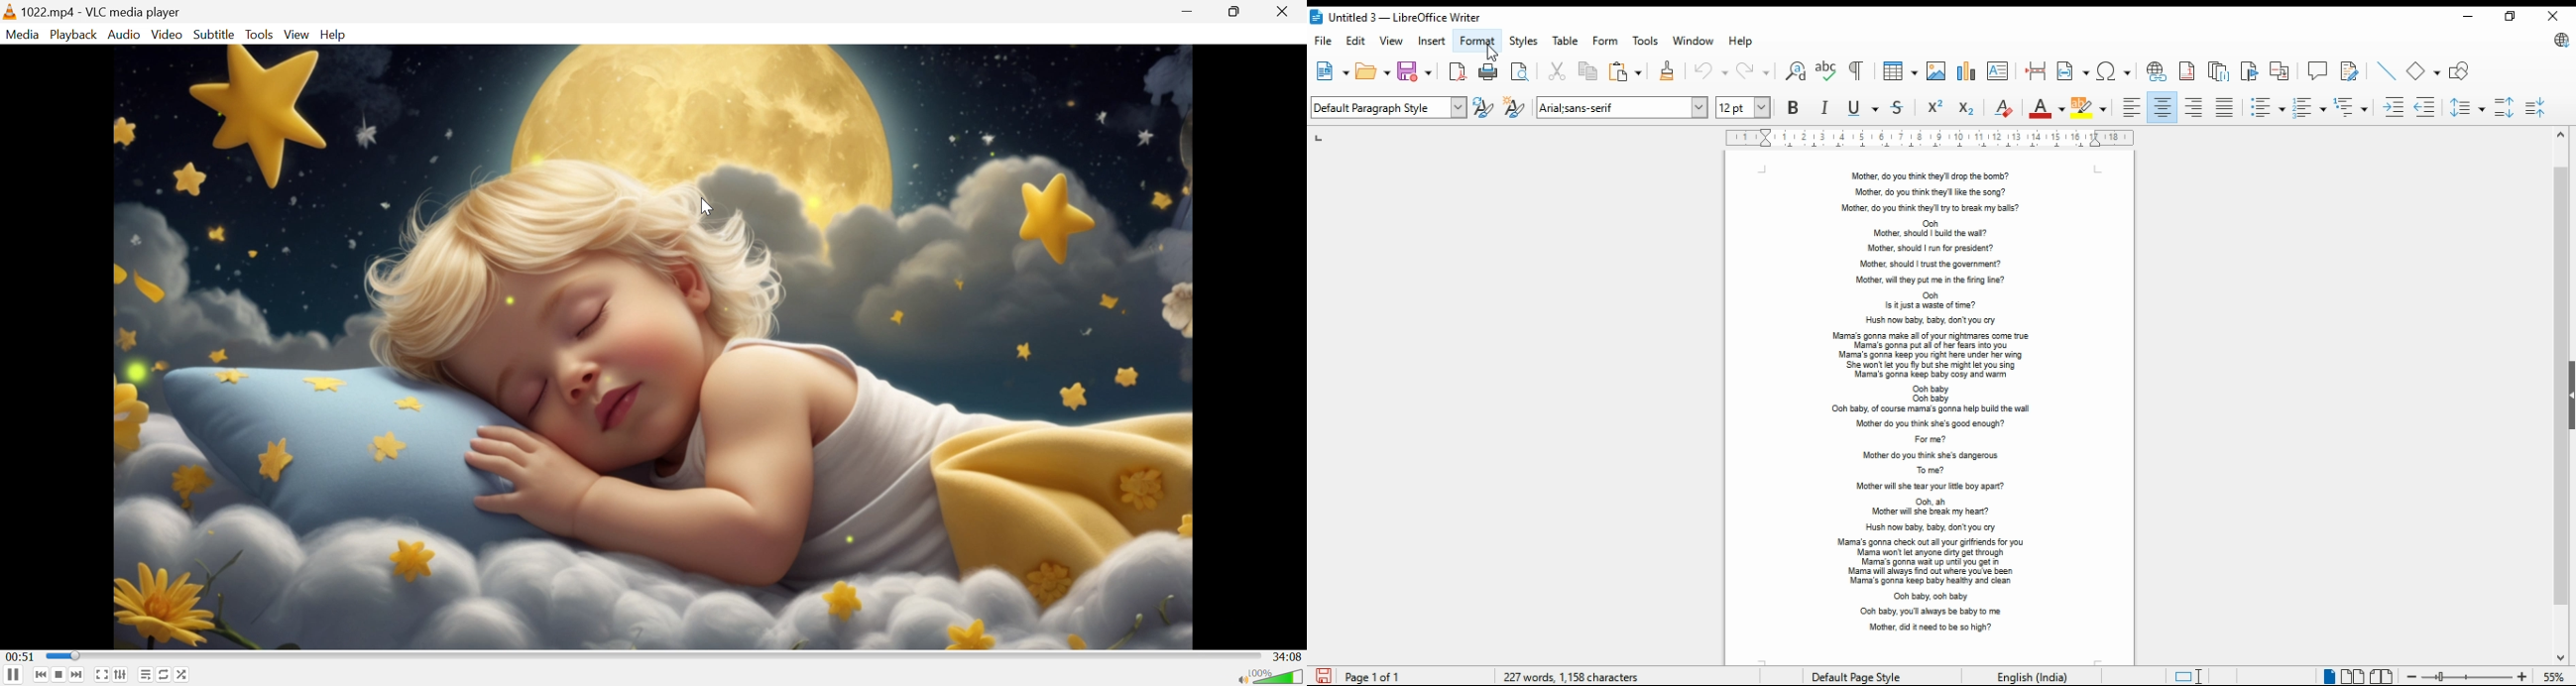  Describe the element at coordinates (1898, 106) in the screenshot. I see `strikethrough` at that location.